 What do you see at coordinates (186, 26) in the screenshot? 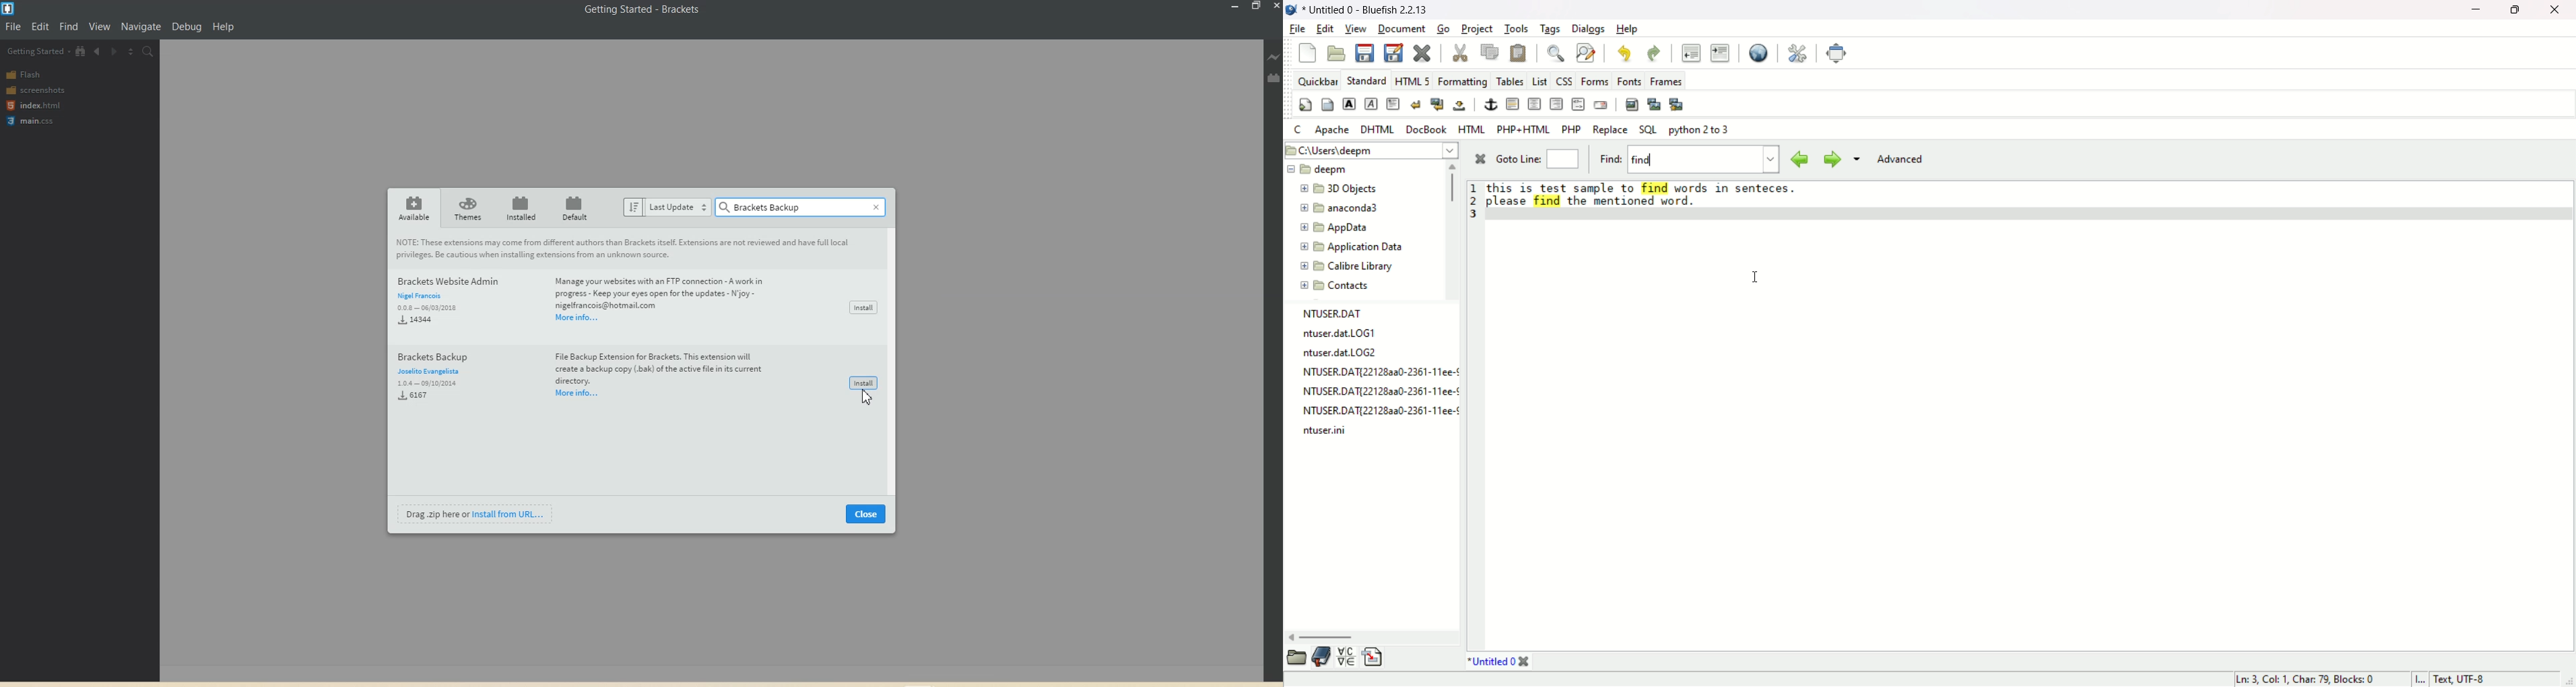
I see `Debug` at bounding box center [186, 26].